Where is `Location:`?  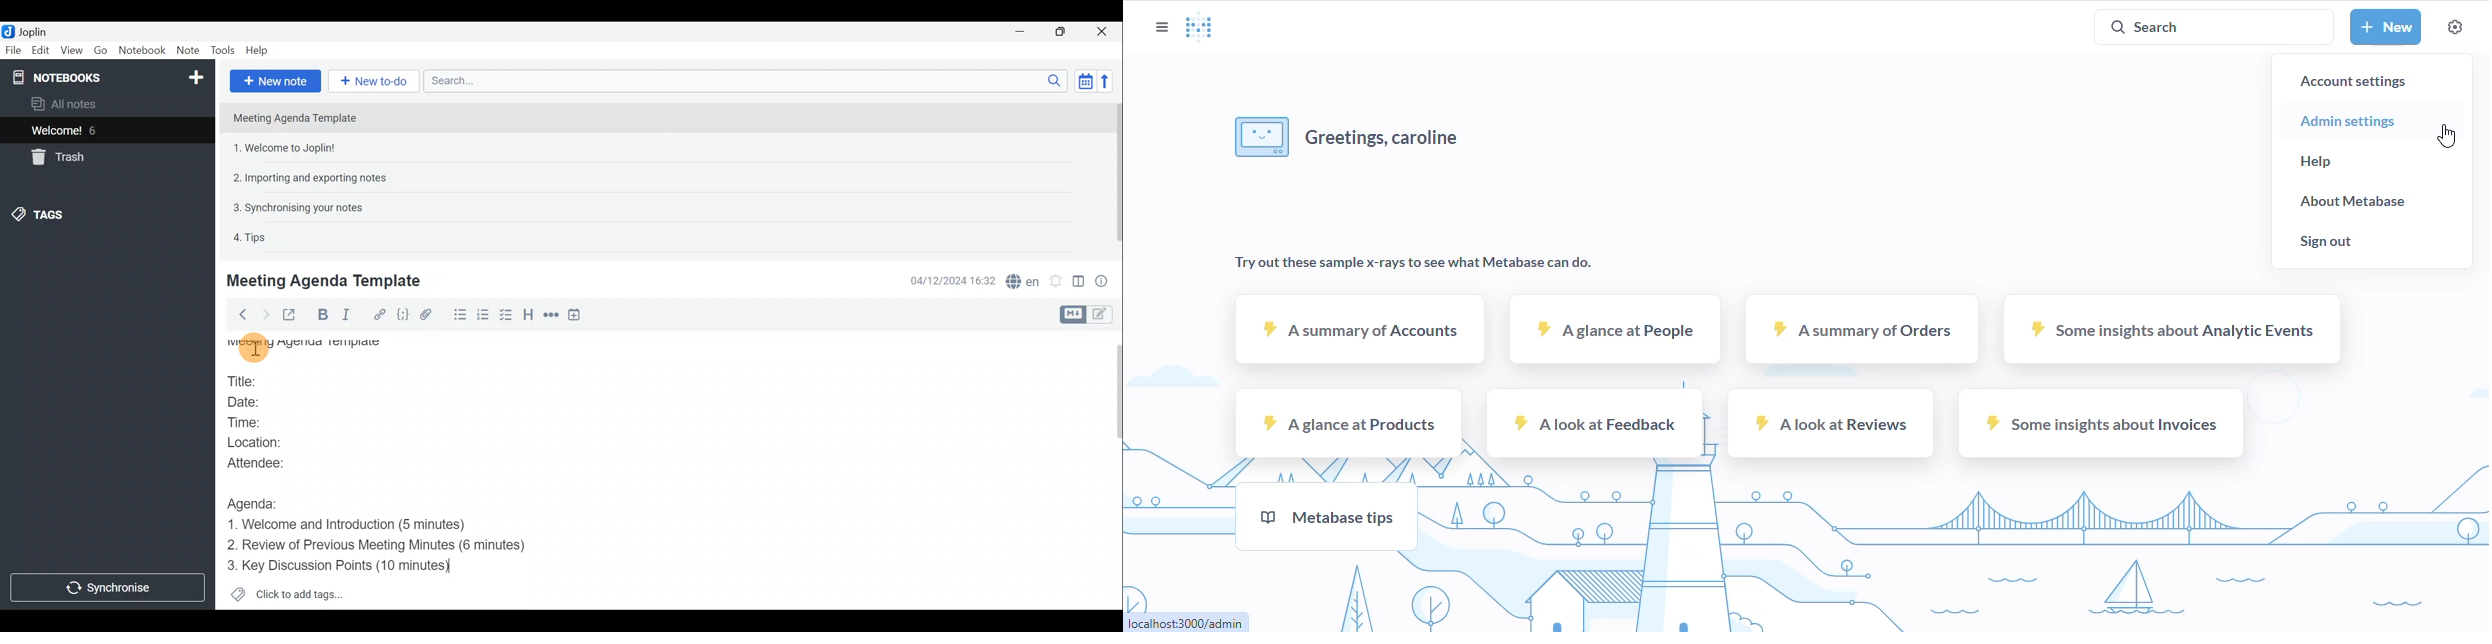 Location: is located at coordinates (265, 444).